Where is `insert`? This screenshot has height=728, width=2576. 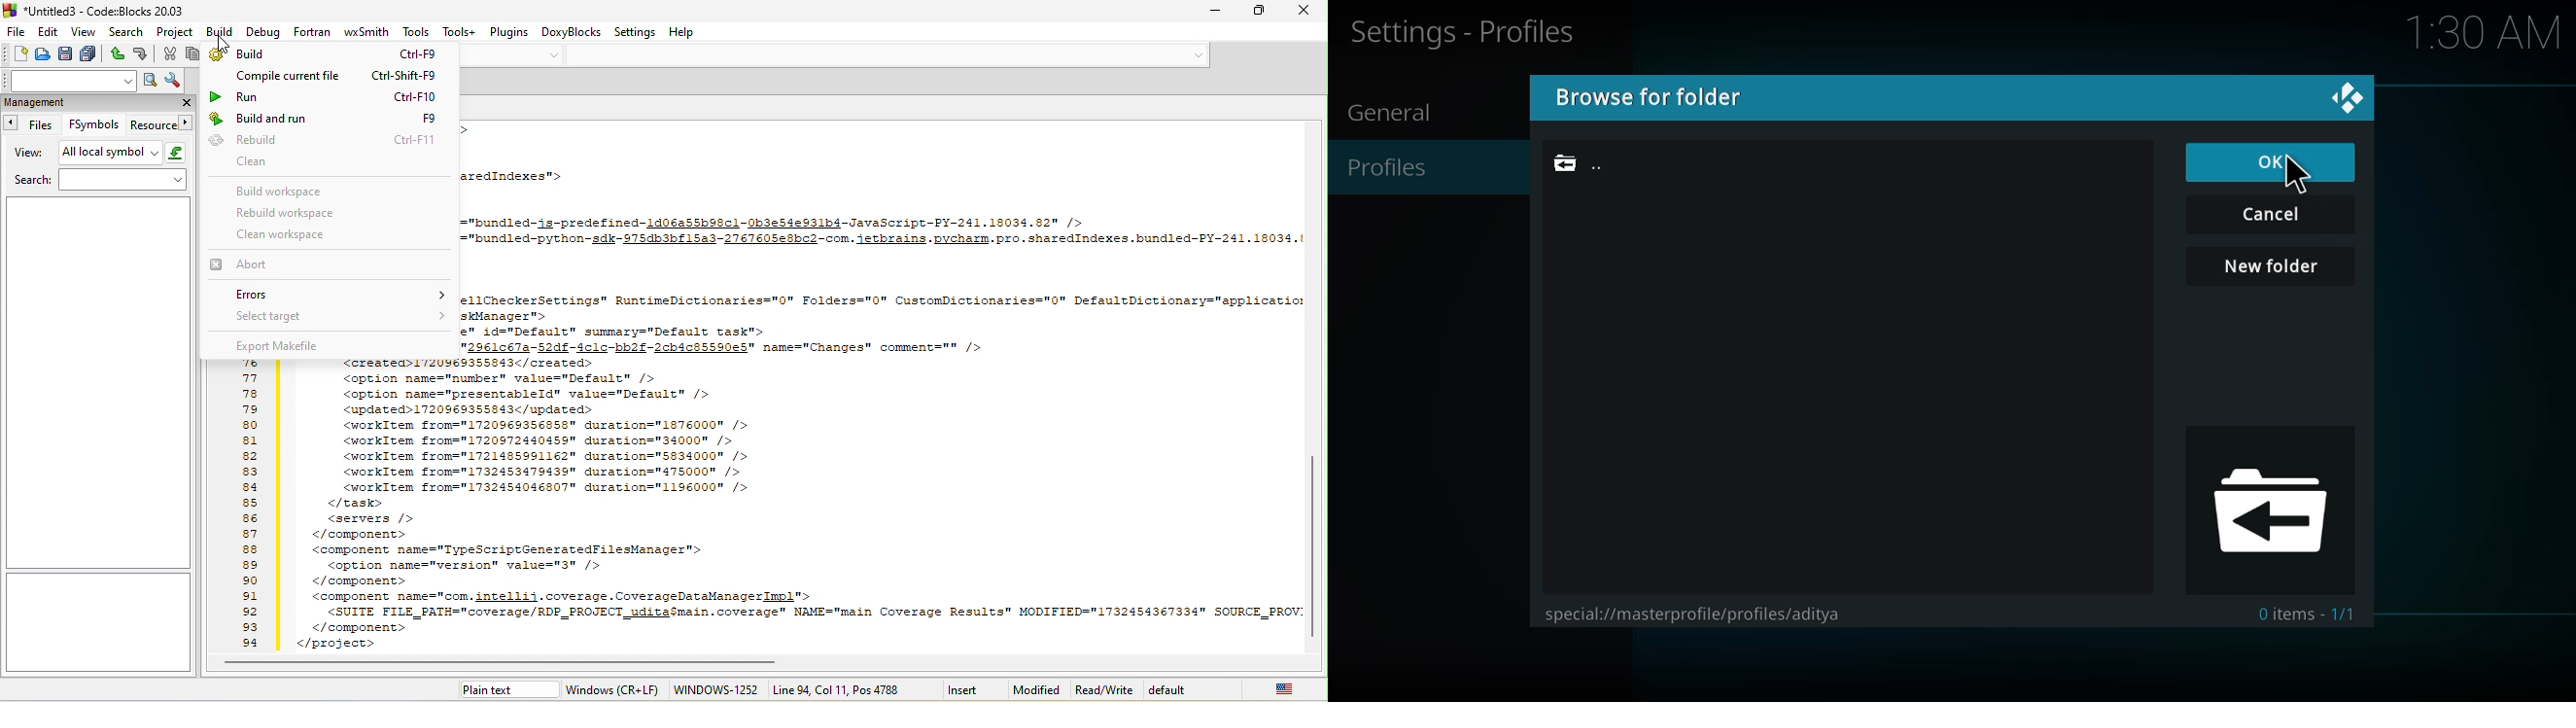 insert is located at coordinates (964, 687).